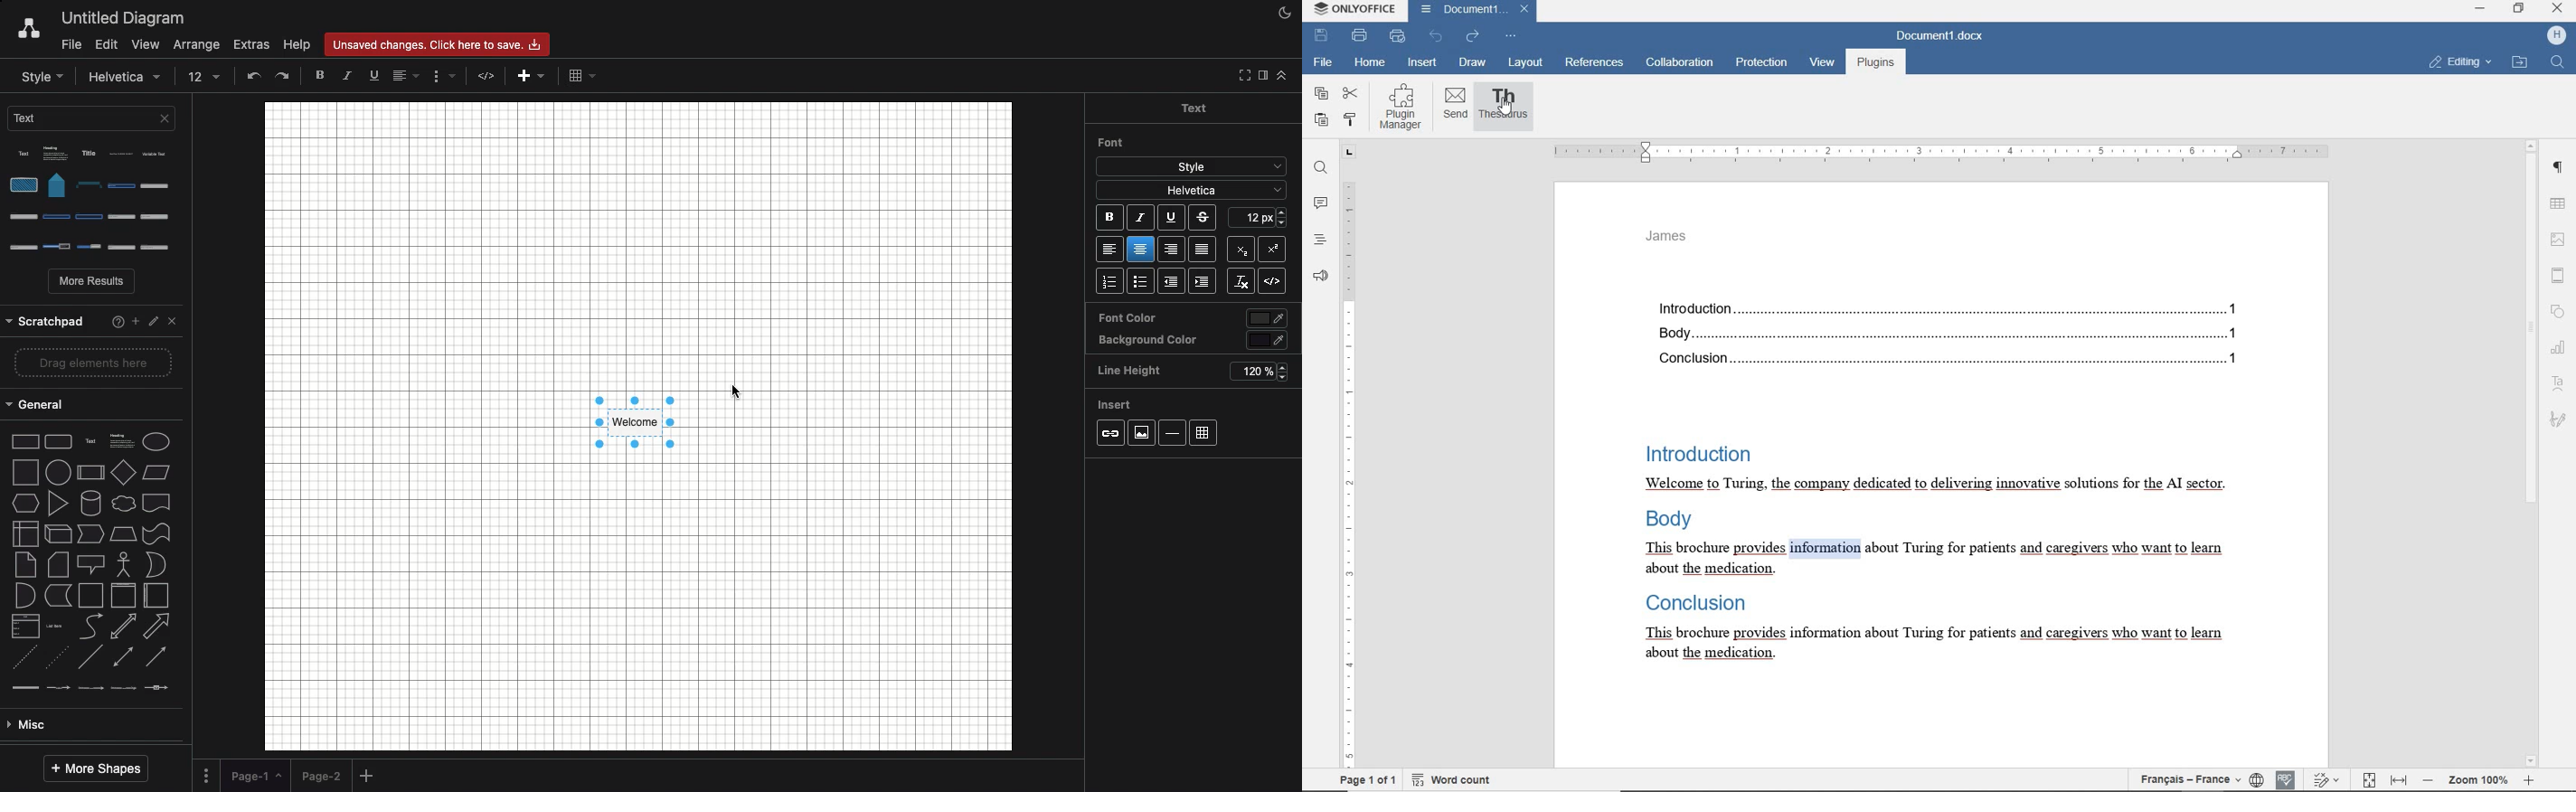 The image size is (2576, 812). I want to click on View, so click(146, 46).